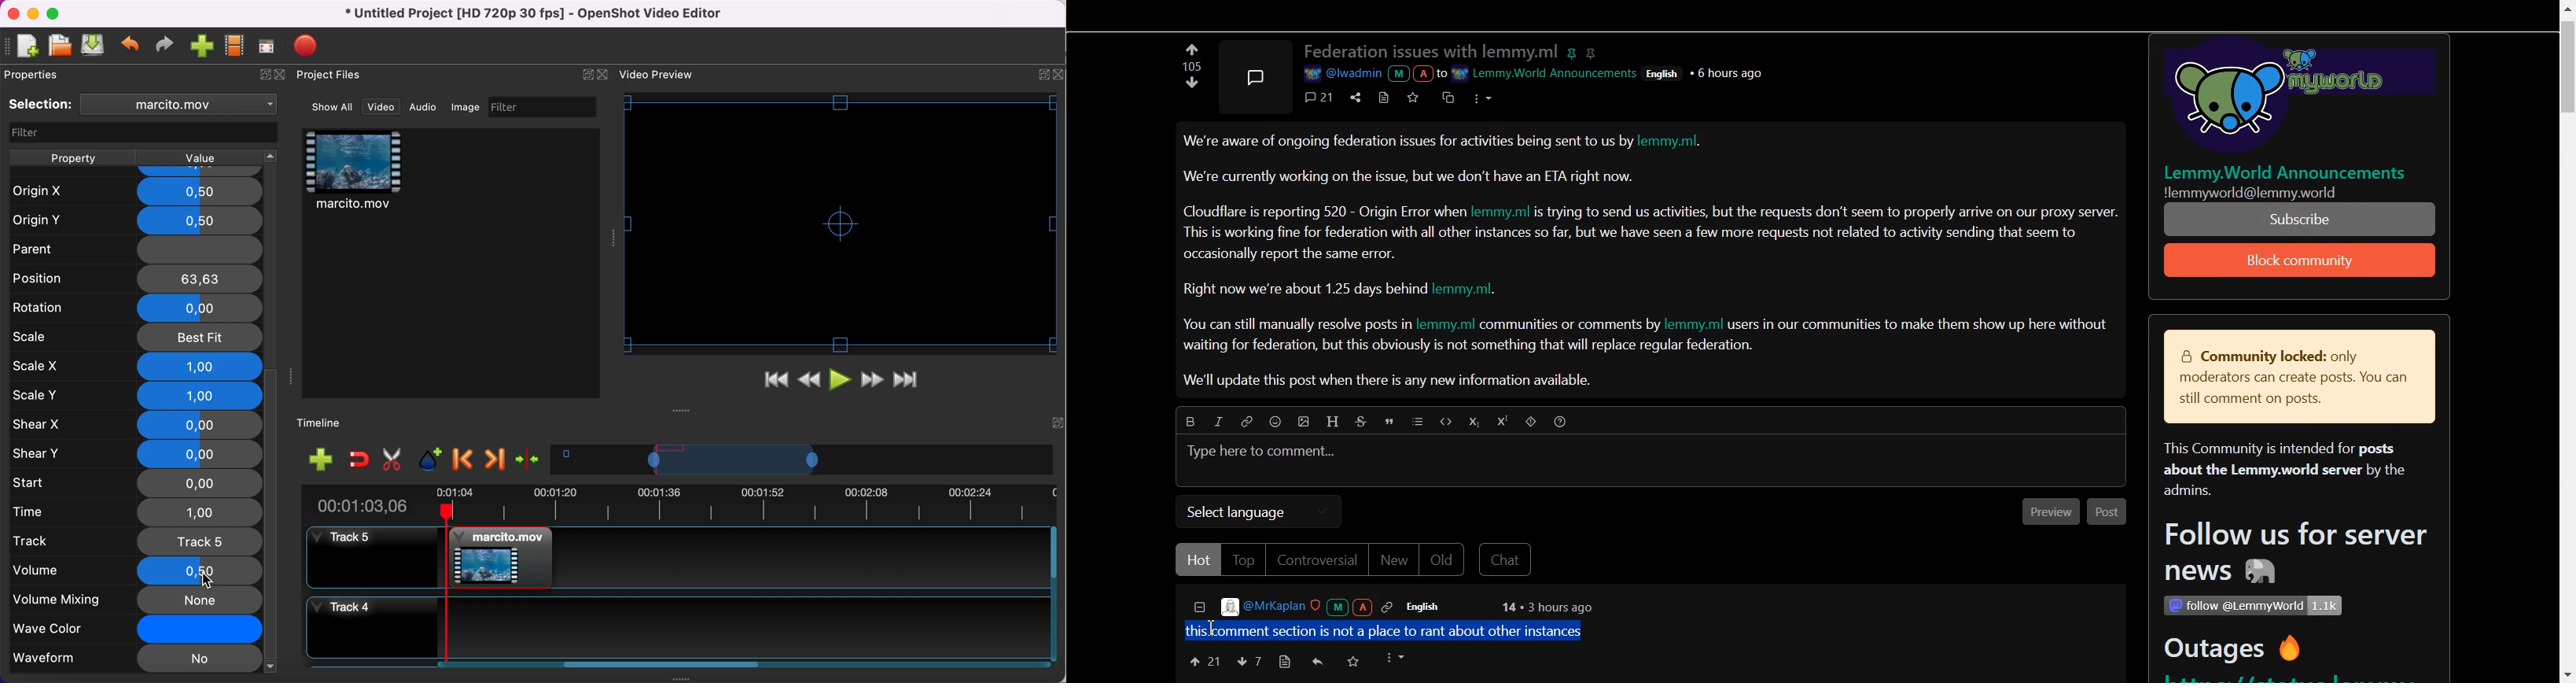 Image resolution: width=2576 pixels, height=700 pixels. I want to click on clip name, so click(184, 104).